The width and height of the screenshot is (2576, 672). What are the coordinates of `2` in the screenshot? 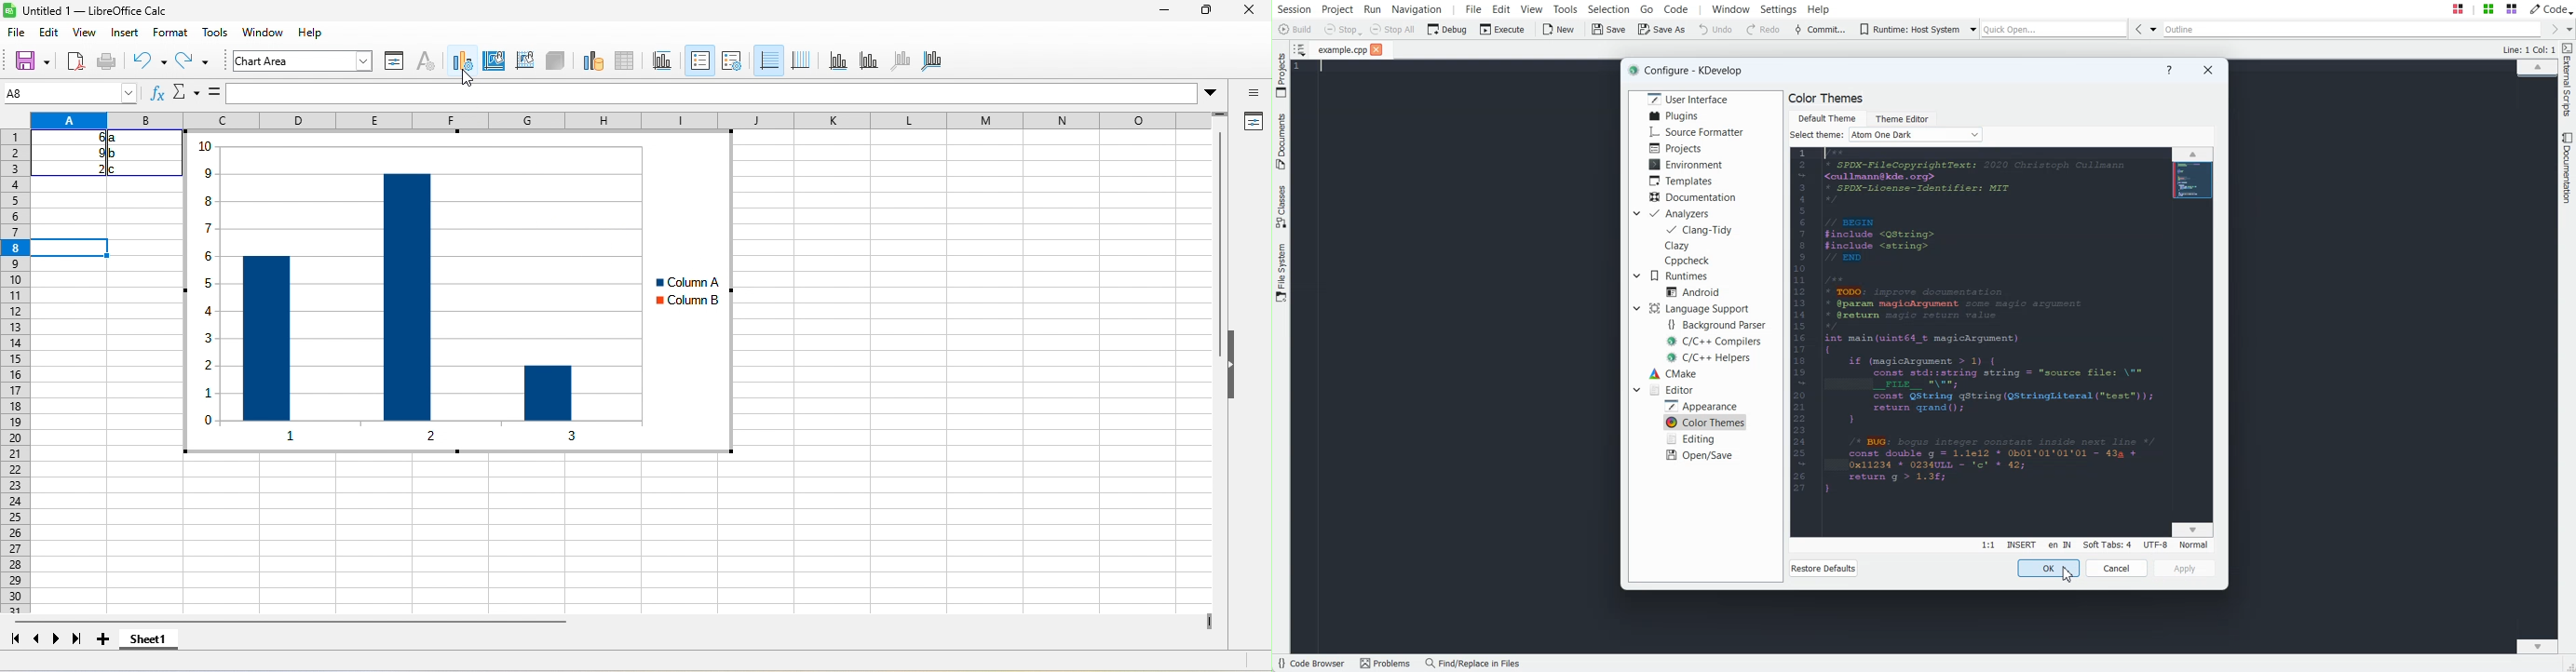 It's located at (91, 168).